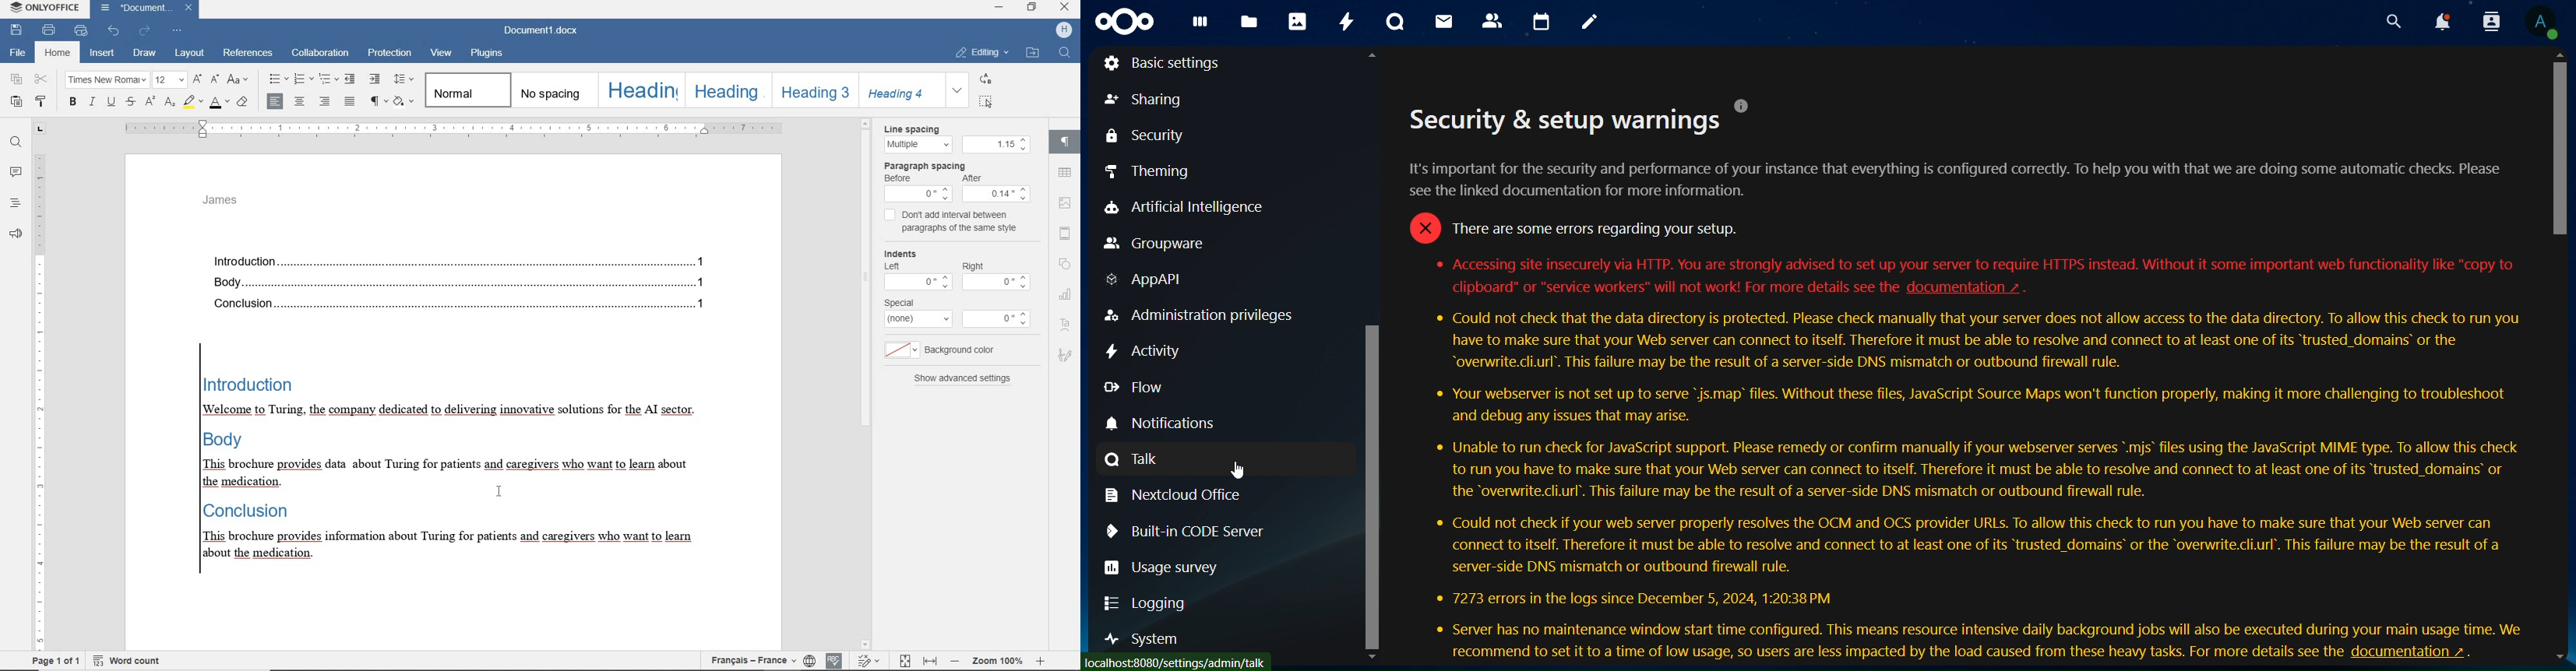  What do you see at coordinates (42, 80) in the screenshot?
I see `cut` at bounding box center [42, 80].